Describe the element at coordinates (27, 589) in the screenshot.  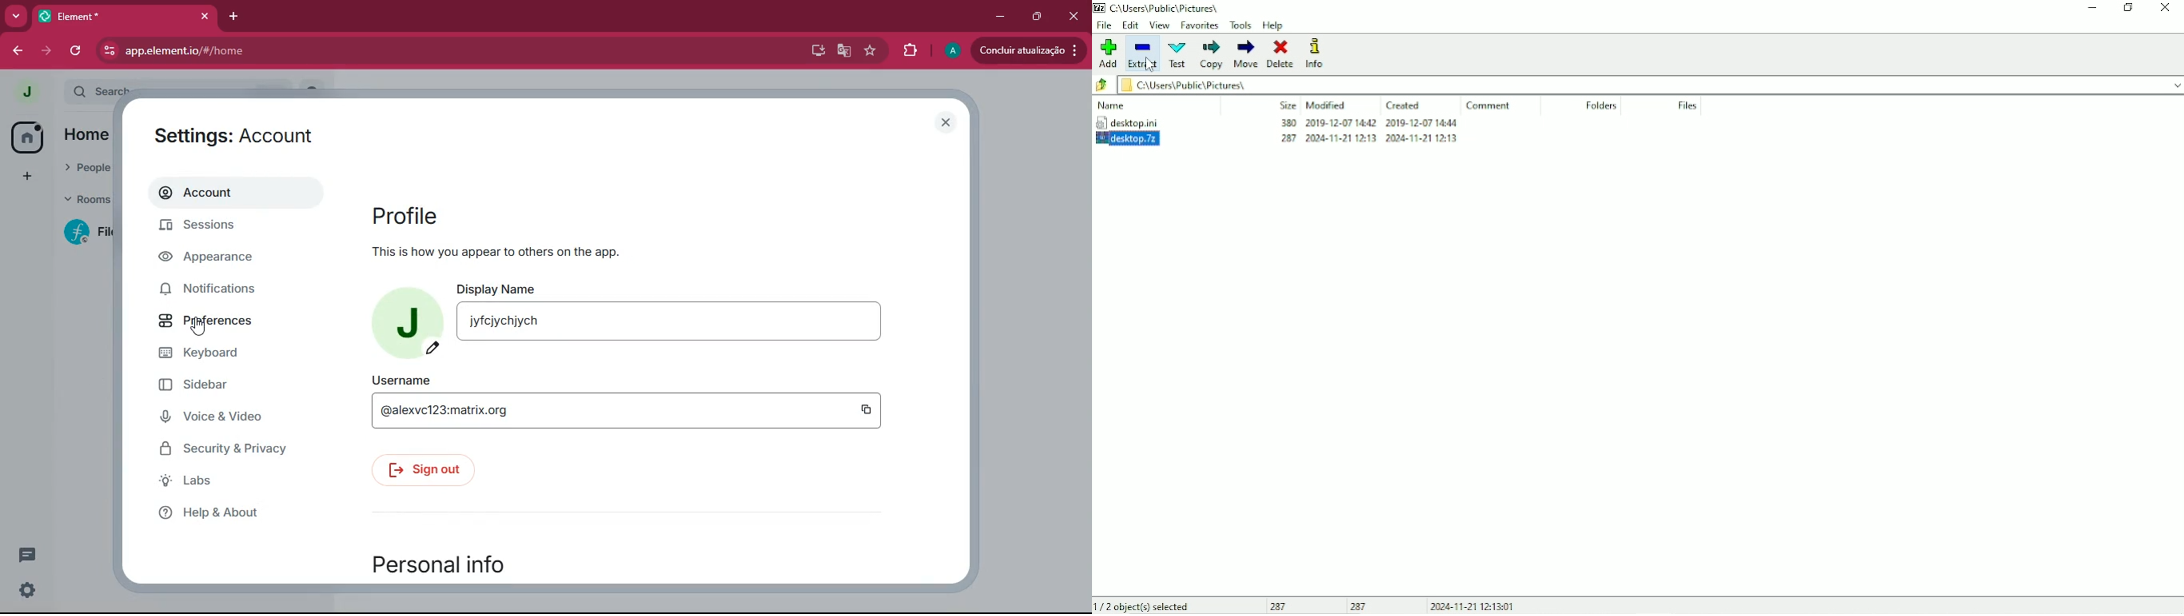
I see `quick settings` at that location.